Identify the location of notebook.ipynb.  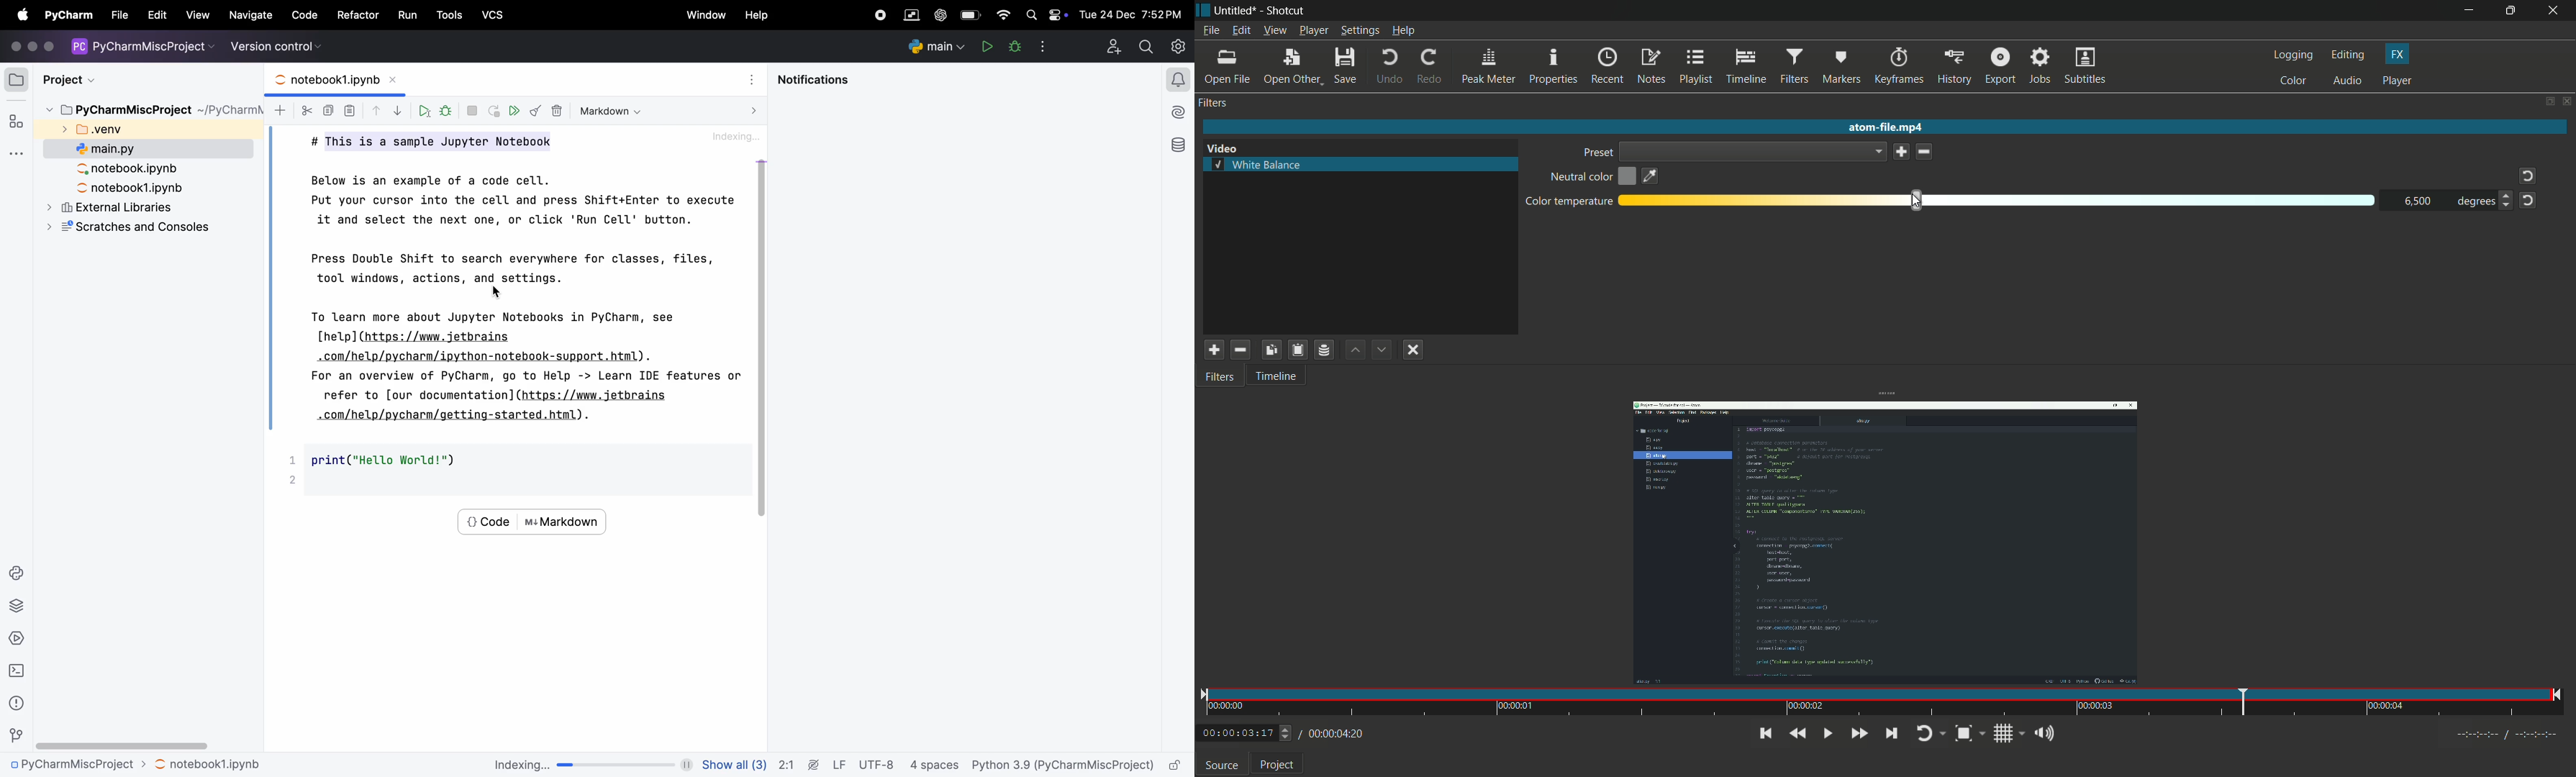
(134, 169).